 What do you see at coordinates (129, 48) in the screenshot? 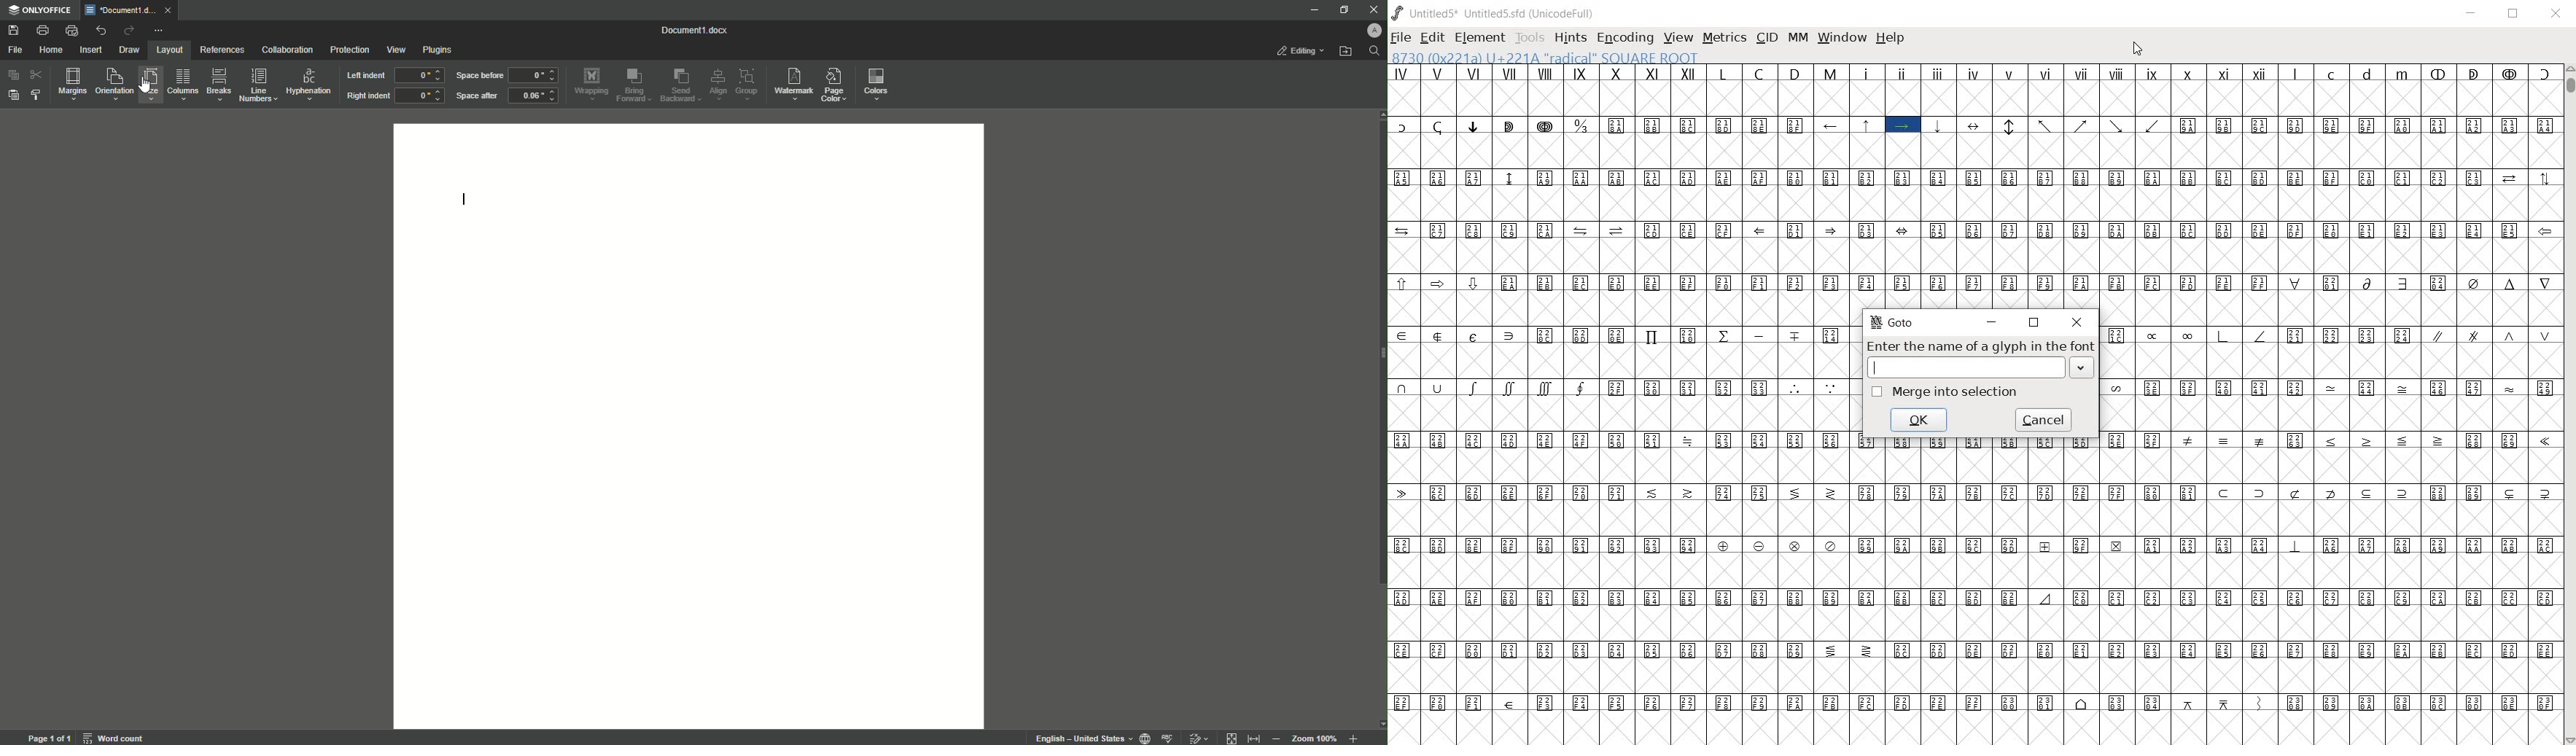
I see `Draw` at bounding box center [129, 48].